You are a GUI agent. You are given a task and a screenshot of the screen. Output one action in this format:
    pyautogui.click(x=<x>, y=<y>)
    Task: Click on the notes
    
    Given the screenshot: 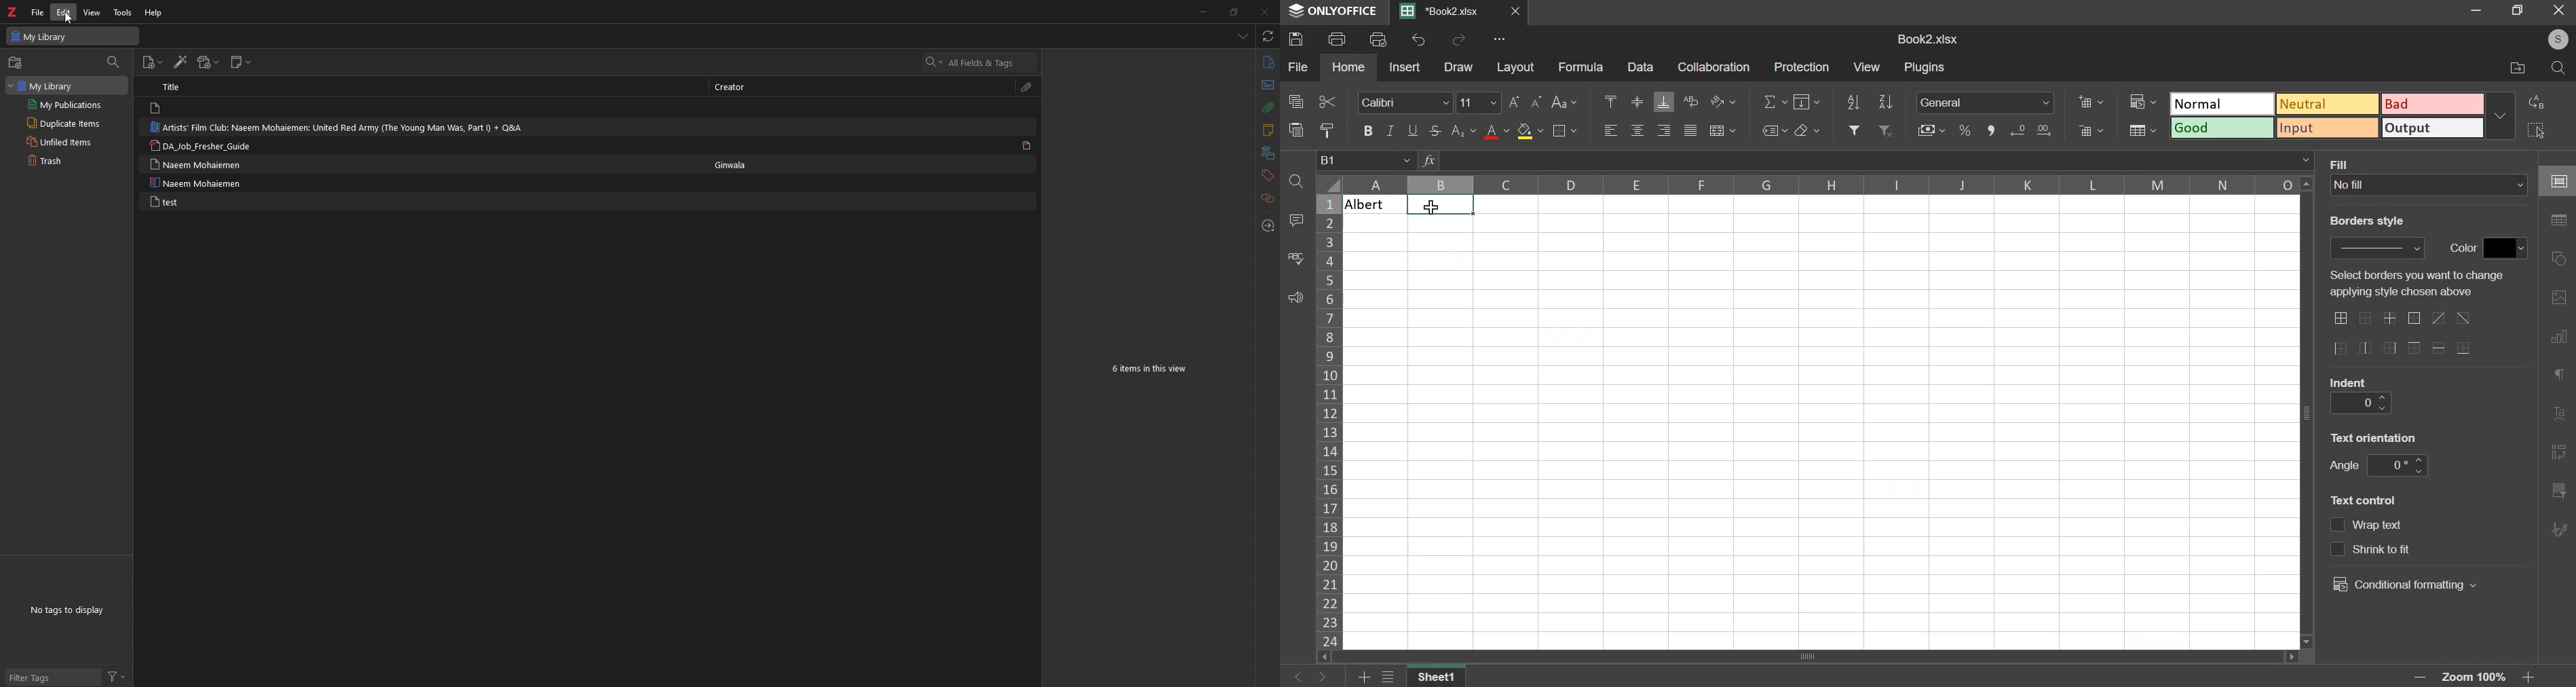 What is the action you would take?
    pyautogui.click(x=1267, y=131)
    